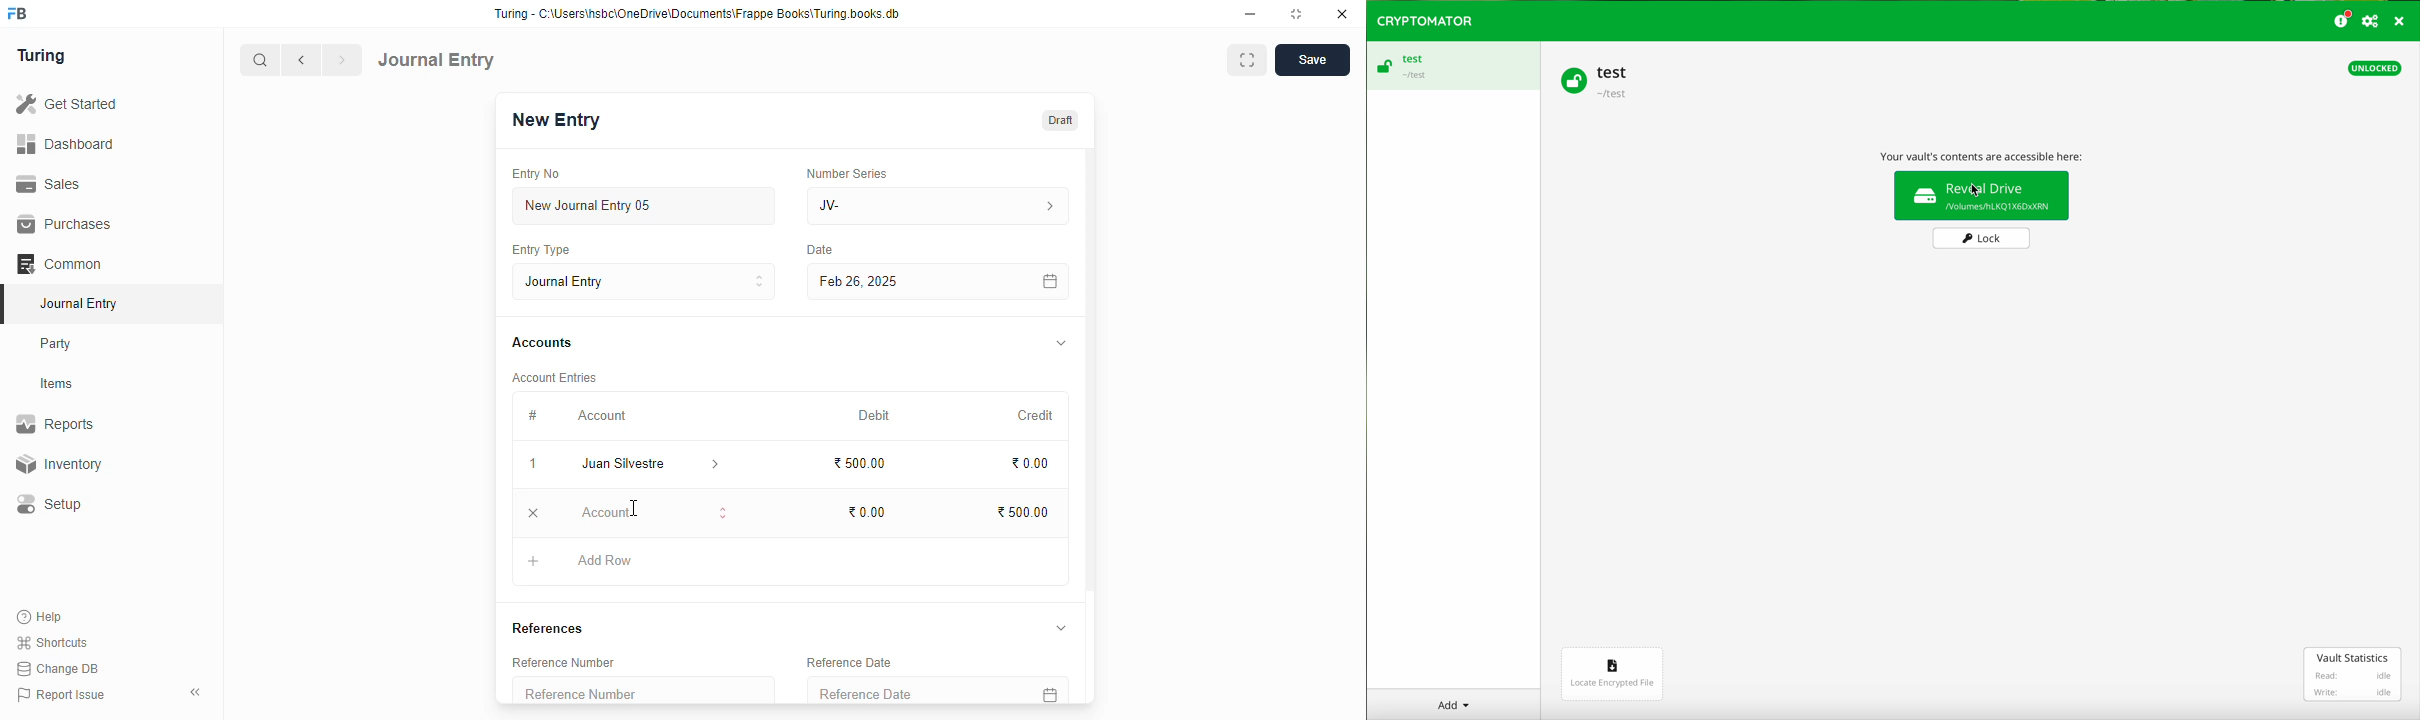 Image resolution: width=2436 pixels, height=728 pixels. I want to click on juan silvestre, so click(627, 465).